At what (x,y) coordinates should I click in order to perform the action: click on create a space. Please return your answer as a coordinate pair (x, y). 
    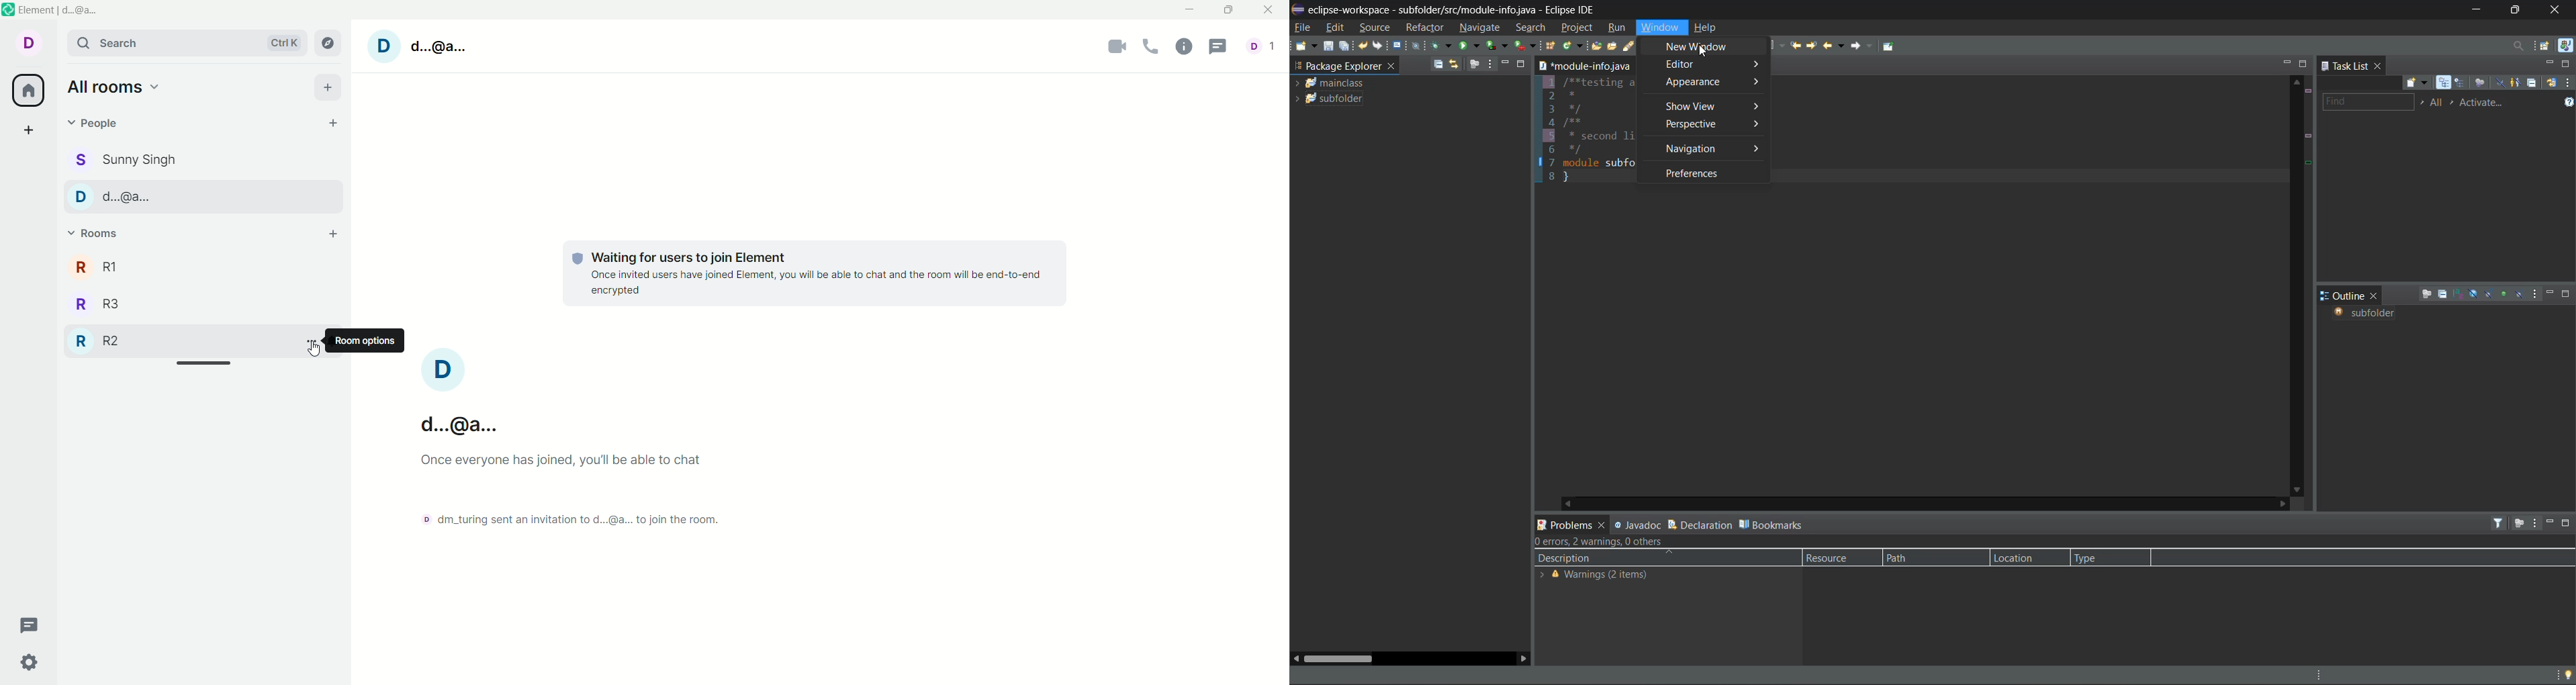
    Looking at the image, I should click on (25, 129).